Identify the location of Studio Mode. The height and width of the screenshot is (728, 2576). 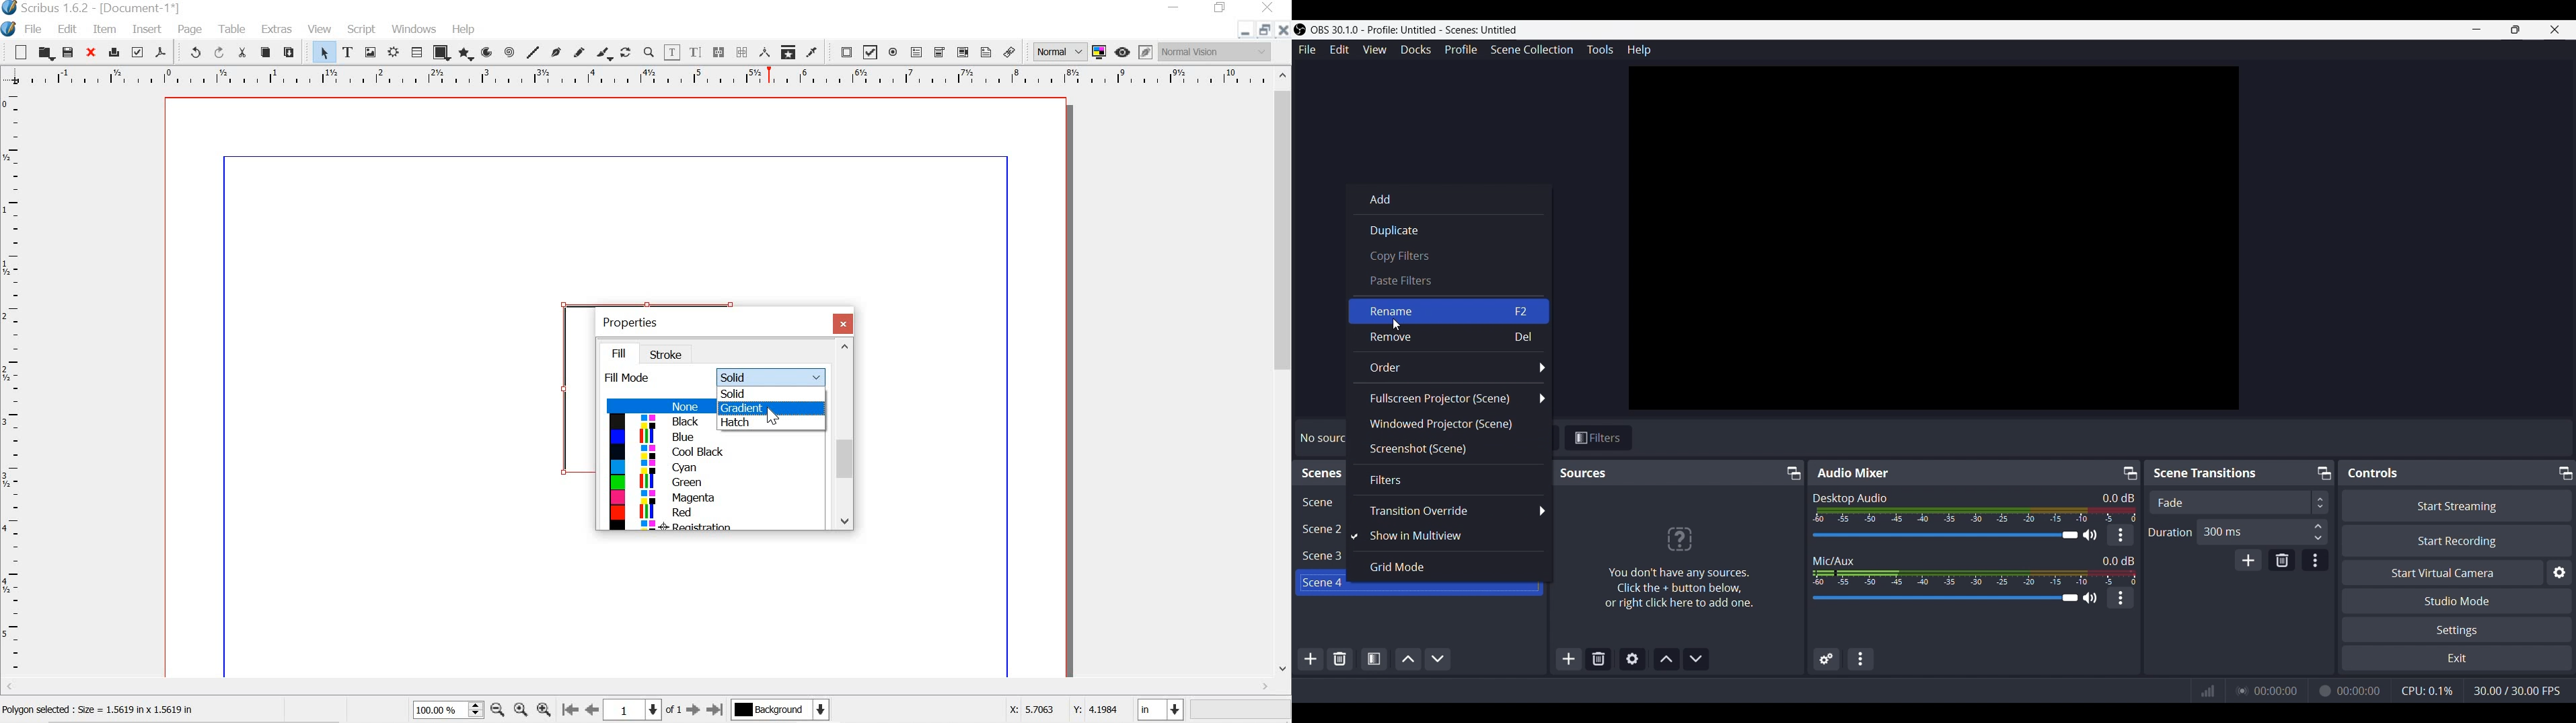
(2458, 600).